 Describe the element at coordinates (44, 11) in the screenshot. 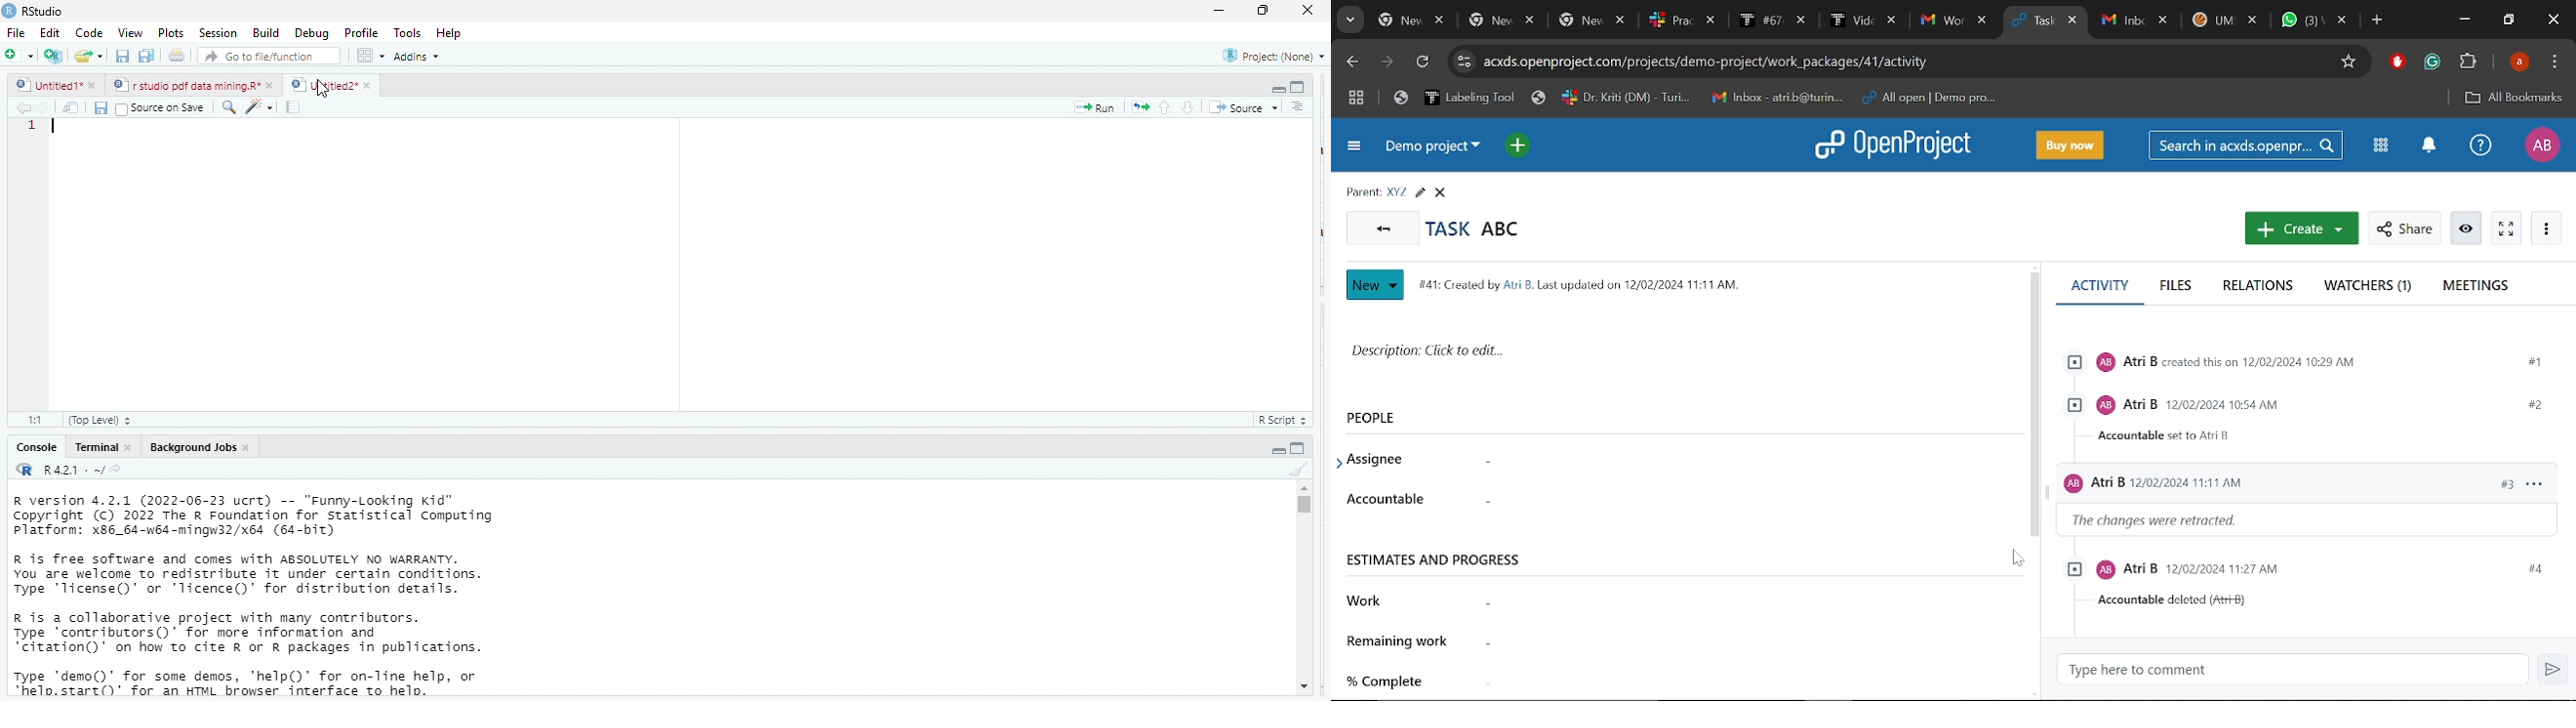

I see `rs studio` at that location.